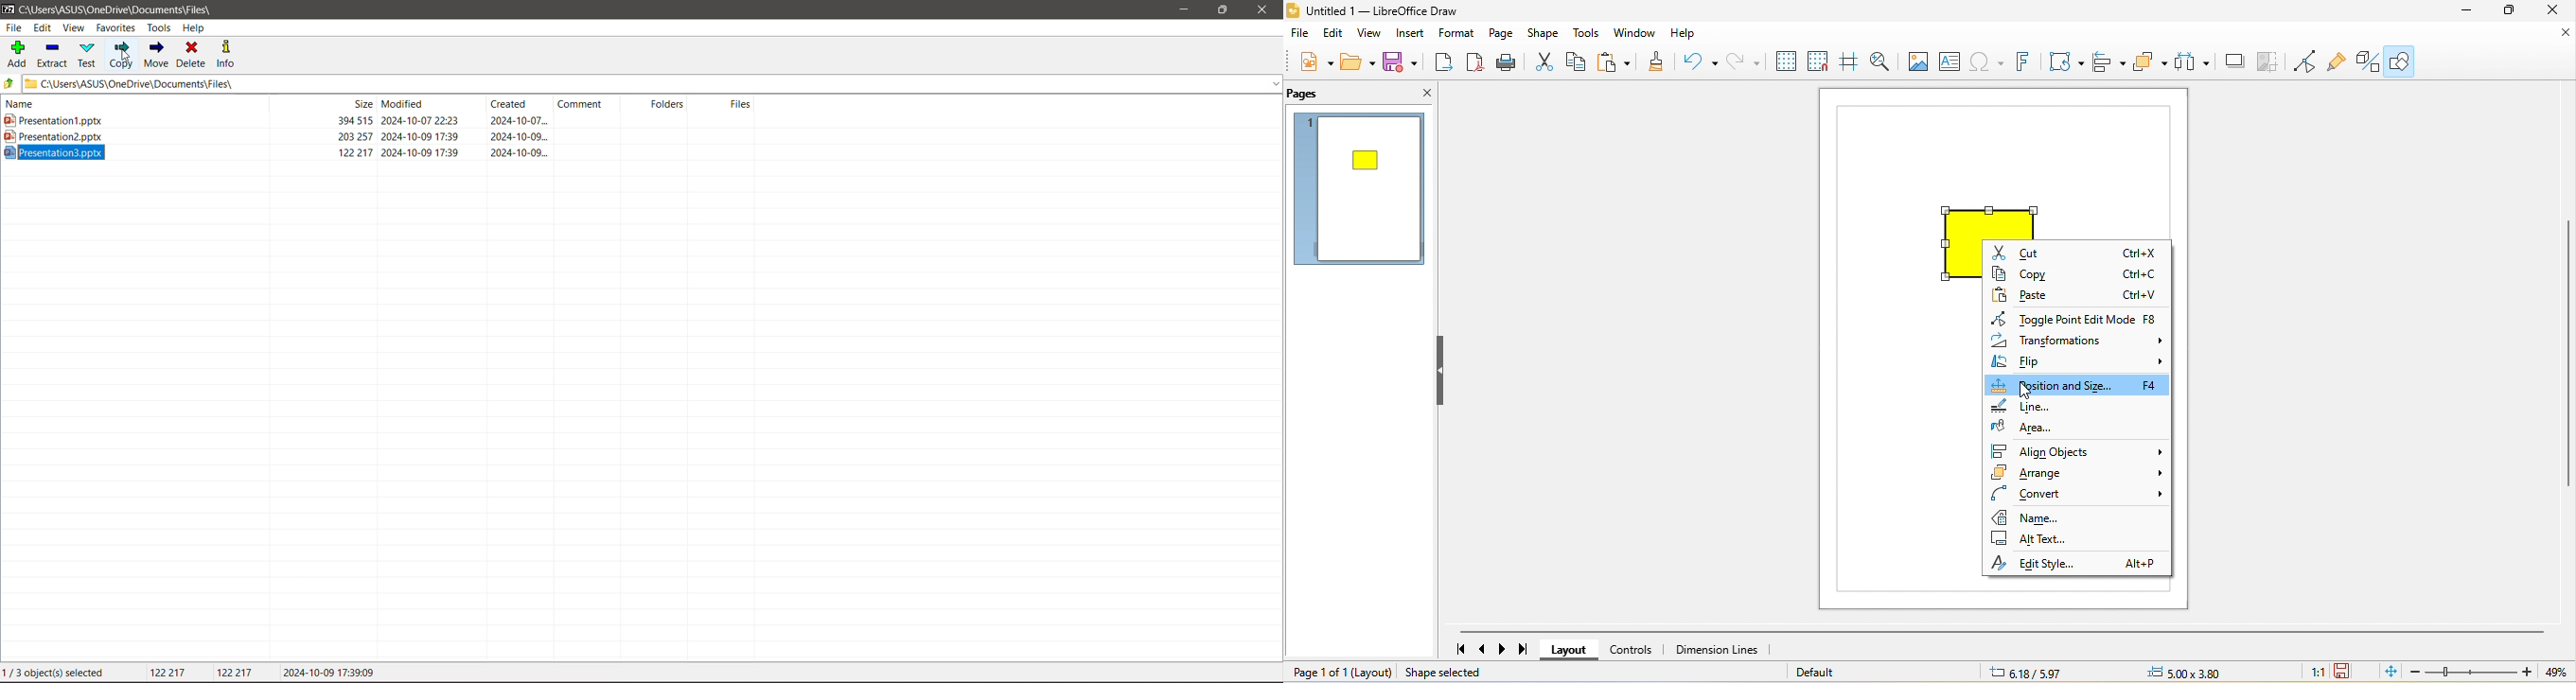 This screenshot has height=700, width=2576. Describe the element at coordinates (2080, 387) in the screenshot. I see `position and size` at that location.